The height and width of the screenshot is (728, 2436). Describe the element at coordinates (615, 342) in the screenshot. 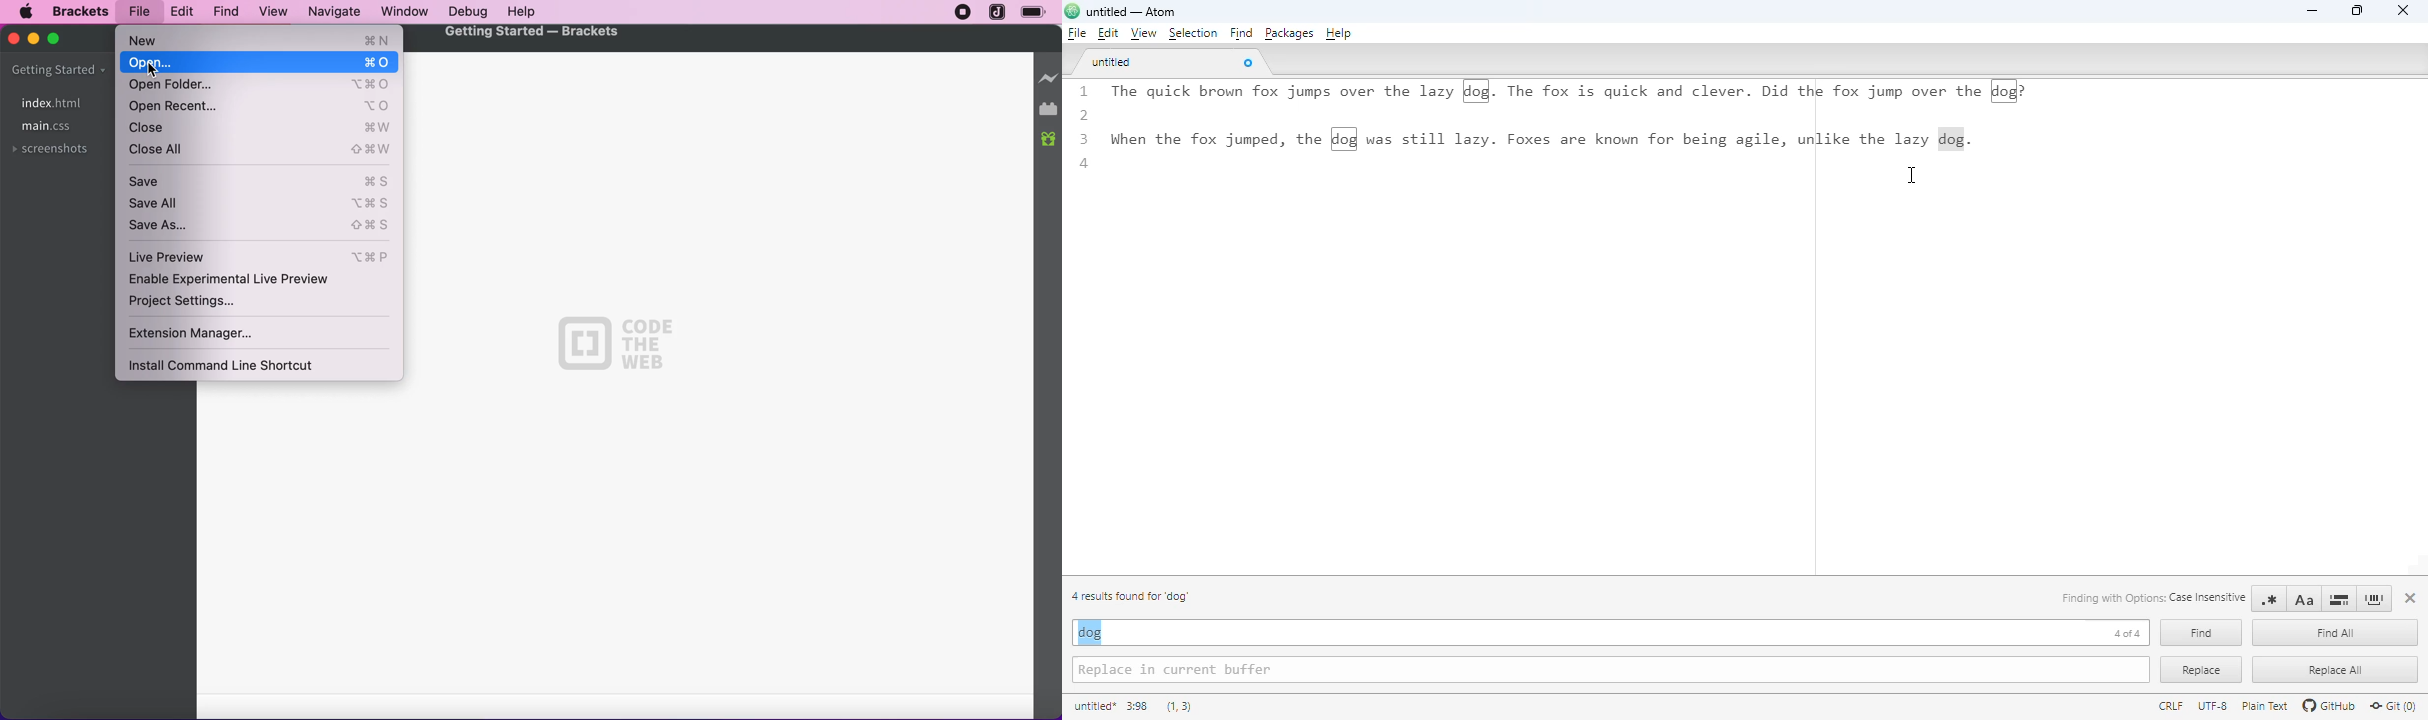

I see `code the web logo` at that location.